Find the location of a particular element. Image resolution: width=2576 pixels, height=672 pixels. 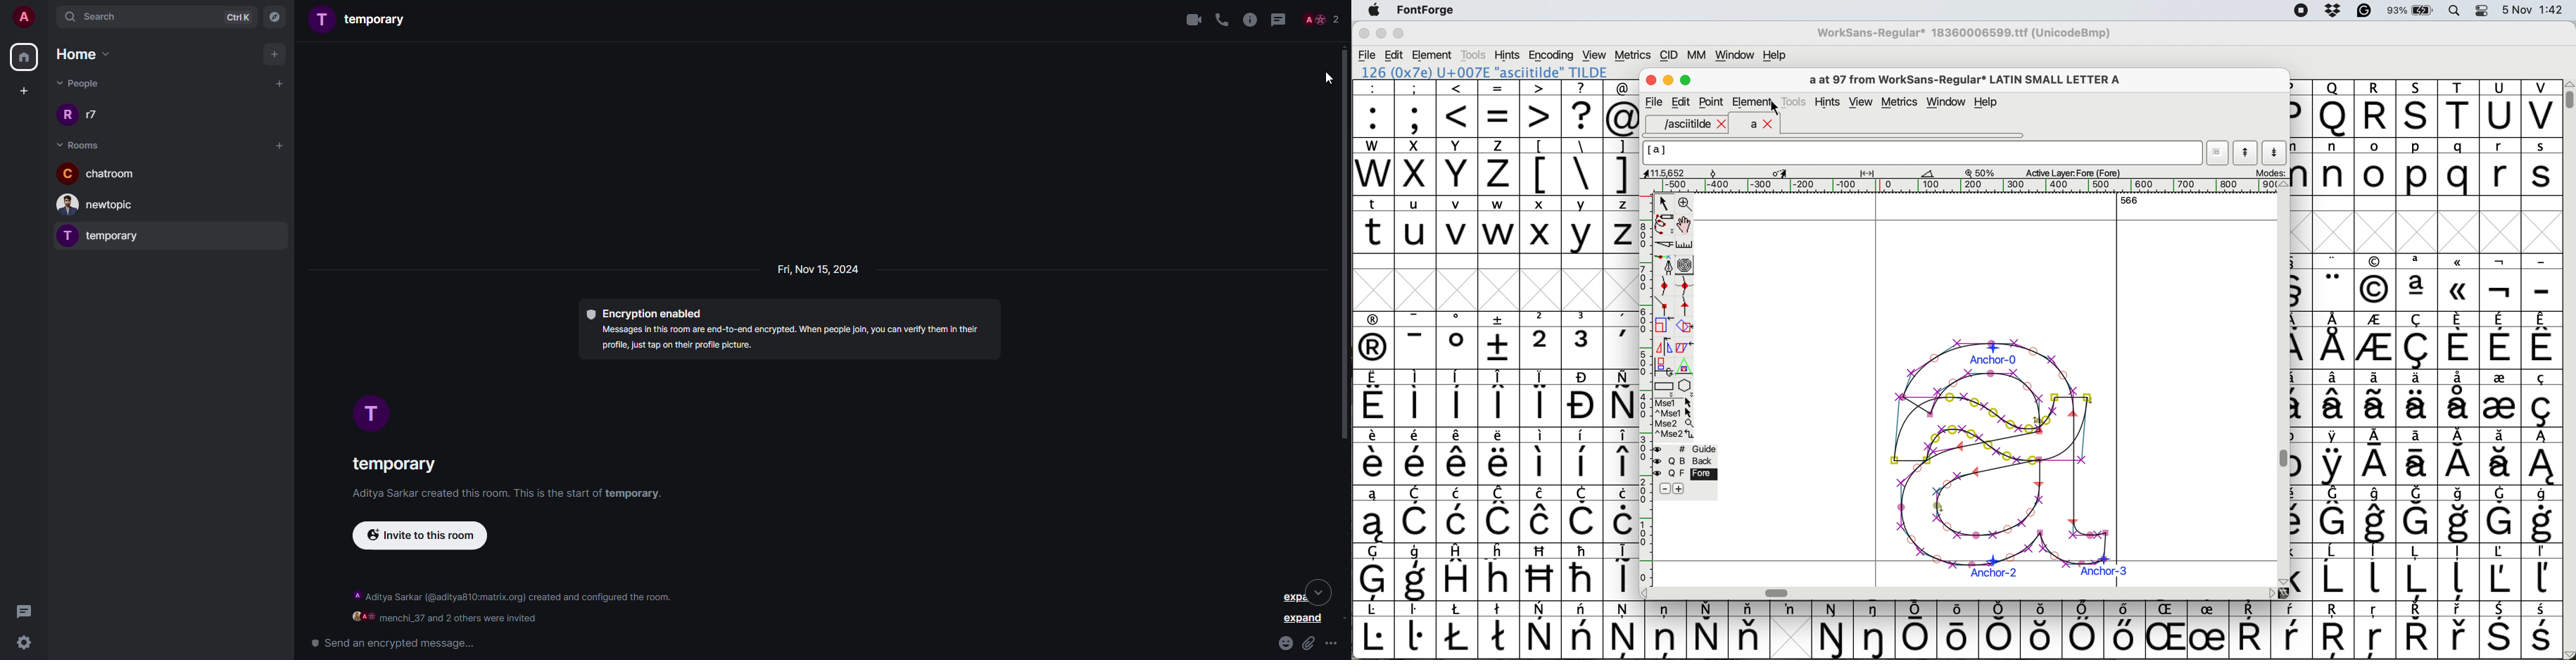

symbol is located at coordinates (1415, 629).